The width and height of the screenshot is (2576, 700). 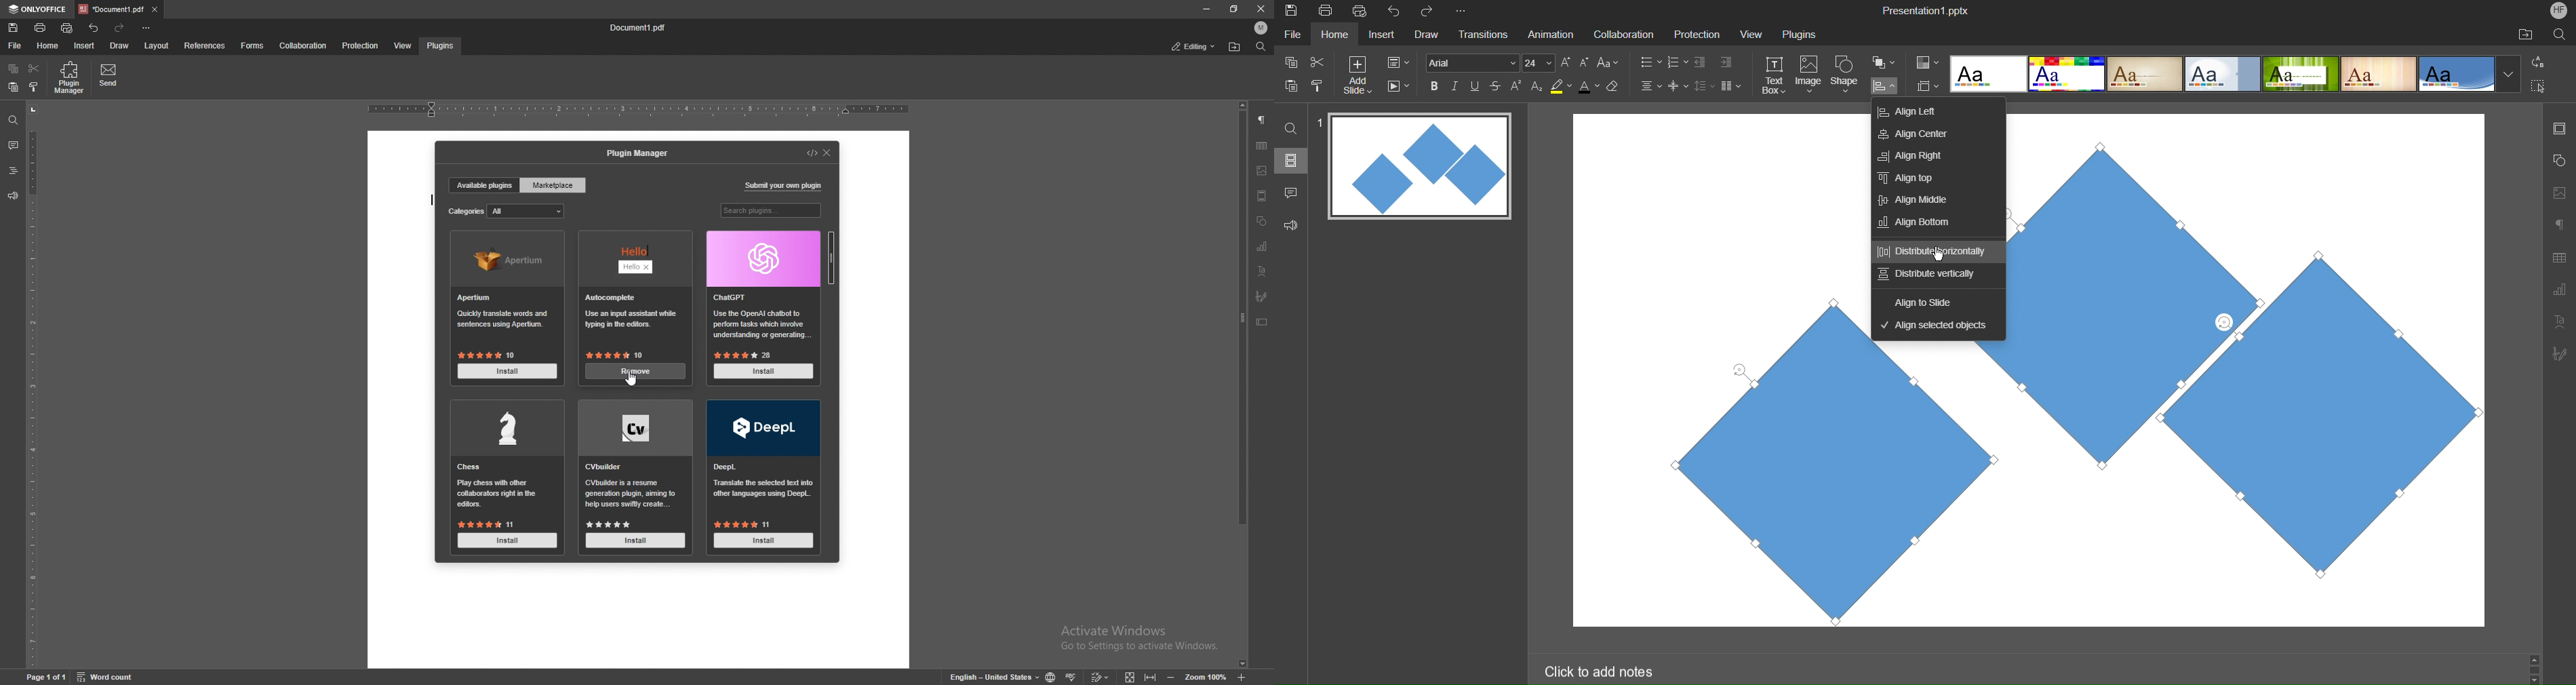 I want to click on Paste, so click(x=1292, y=84).